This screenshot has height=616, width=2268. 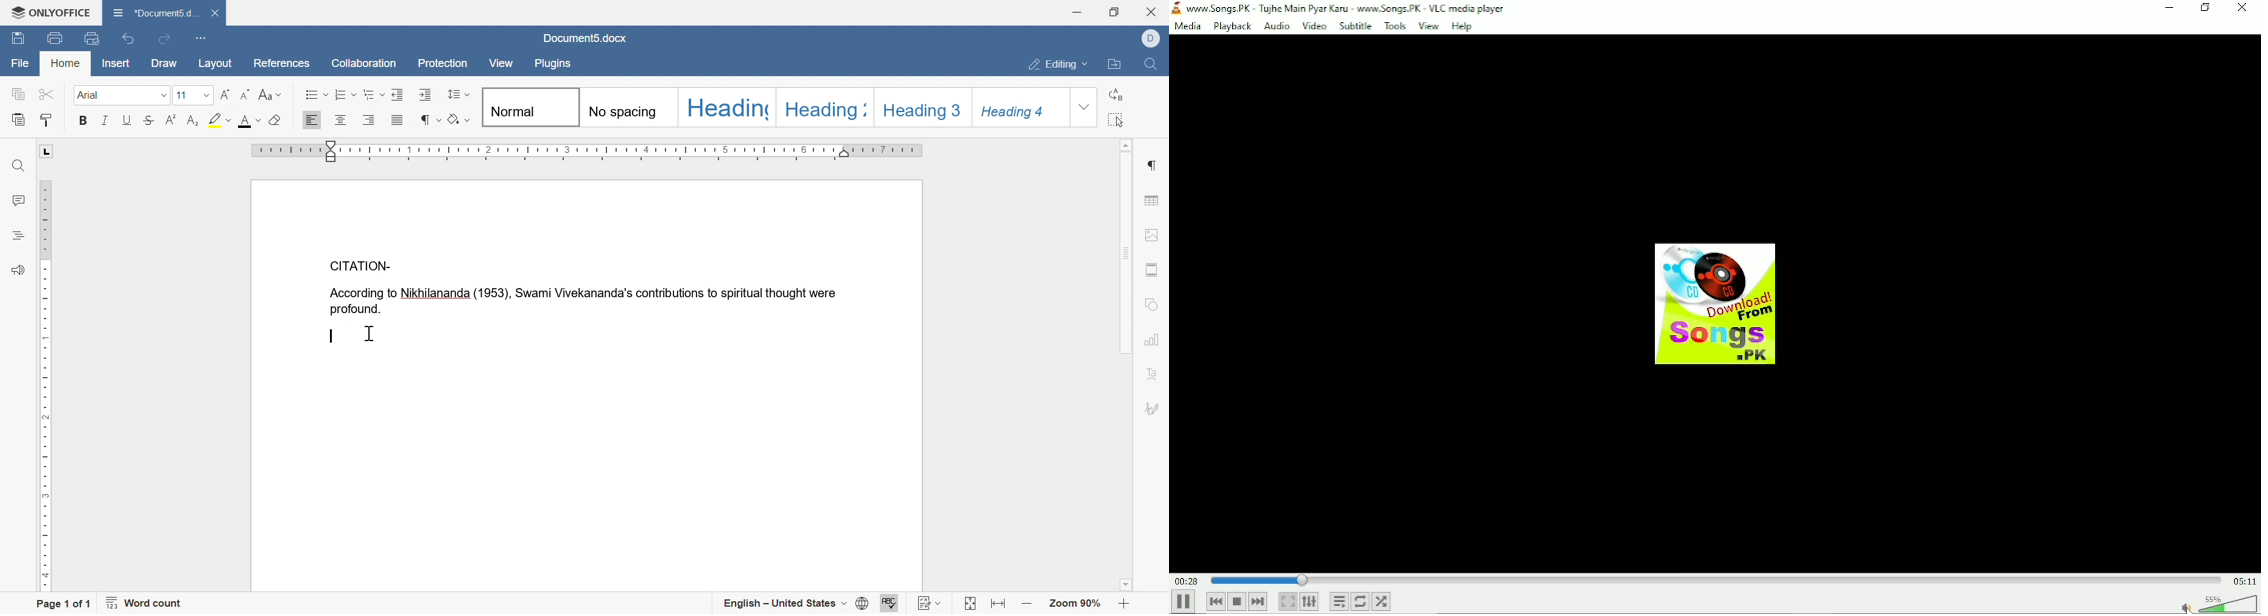 I want to click on feedback and support, so click(x=16, y=271).